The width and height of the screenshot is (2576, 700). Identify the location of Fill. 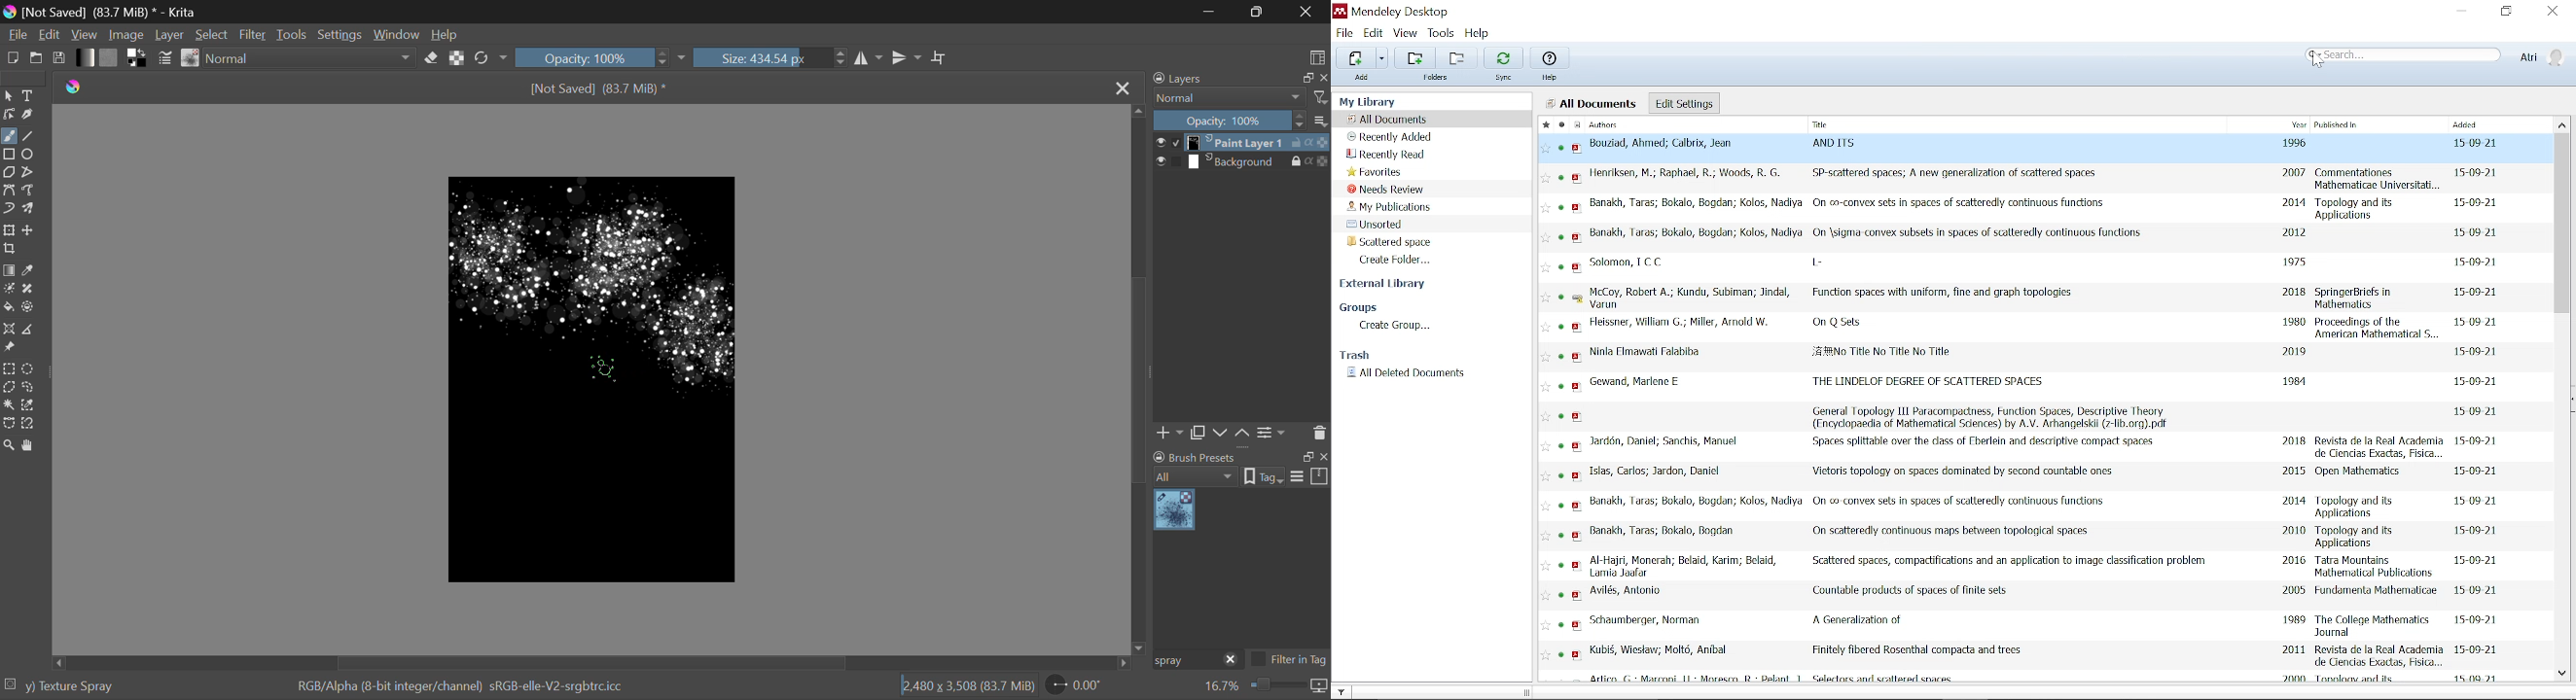
(8, 308).